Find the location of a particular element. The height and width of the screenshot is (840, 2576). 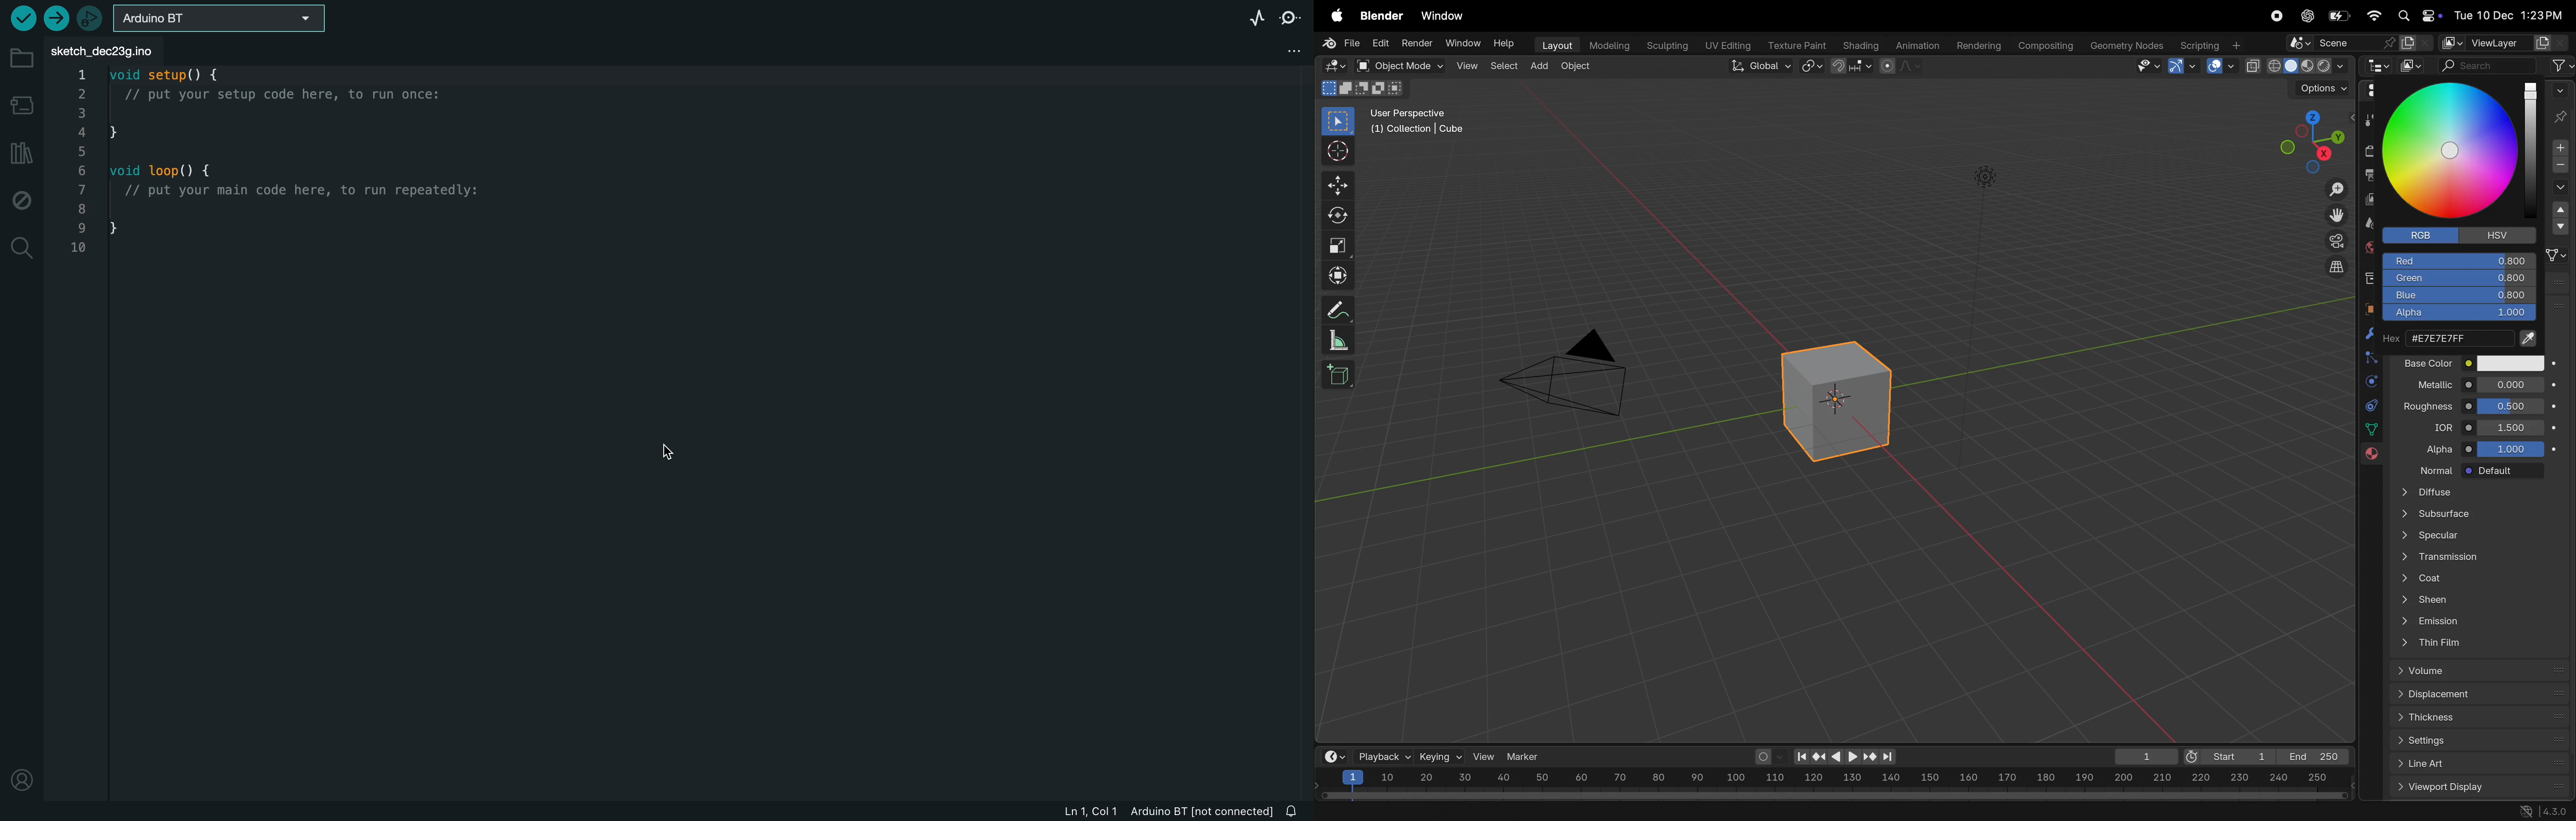

Uv editing is located at coordinates (1724, 43).